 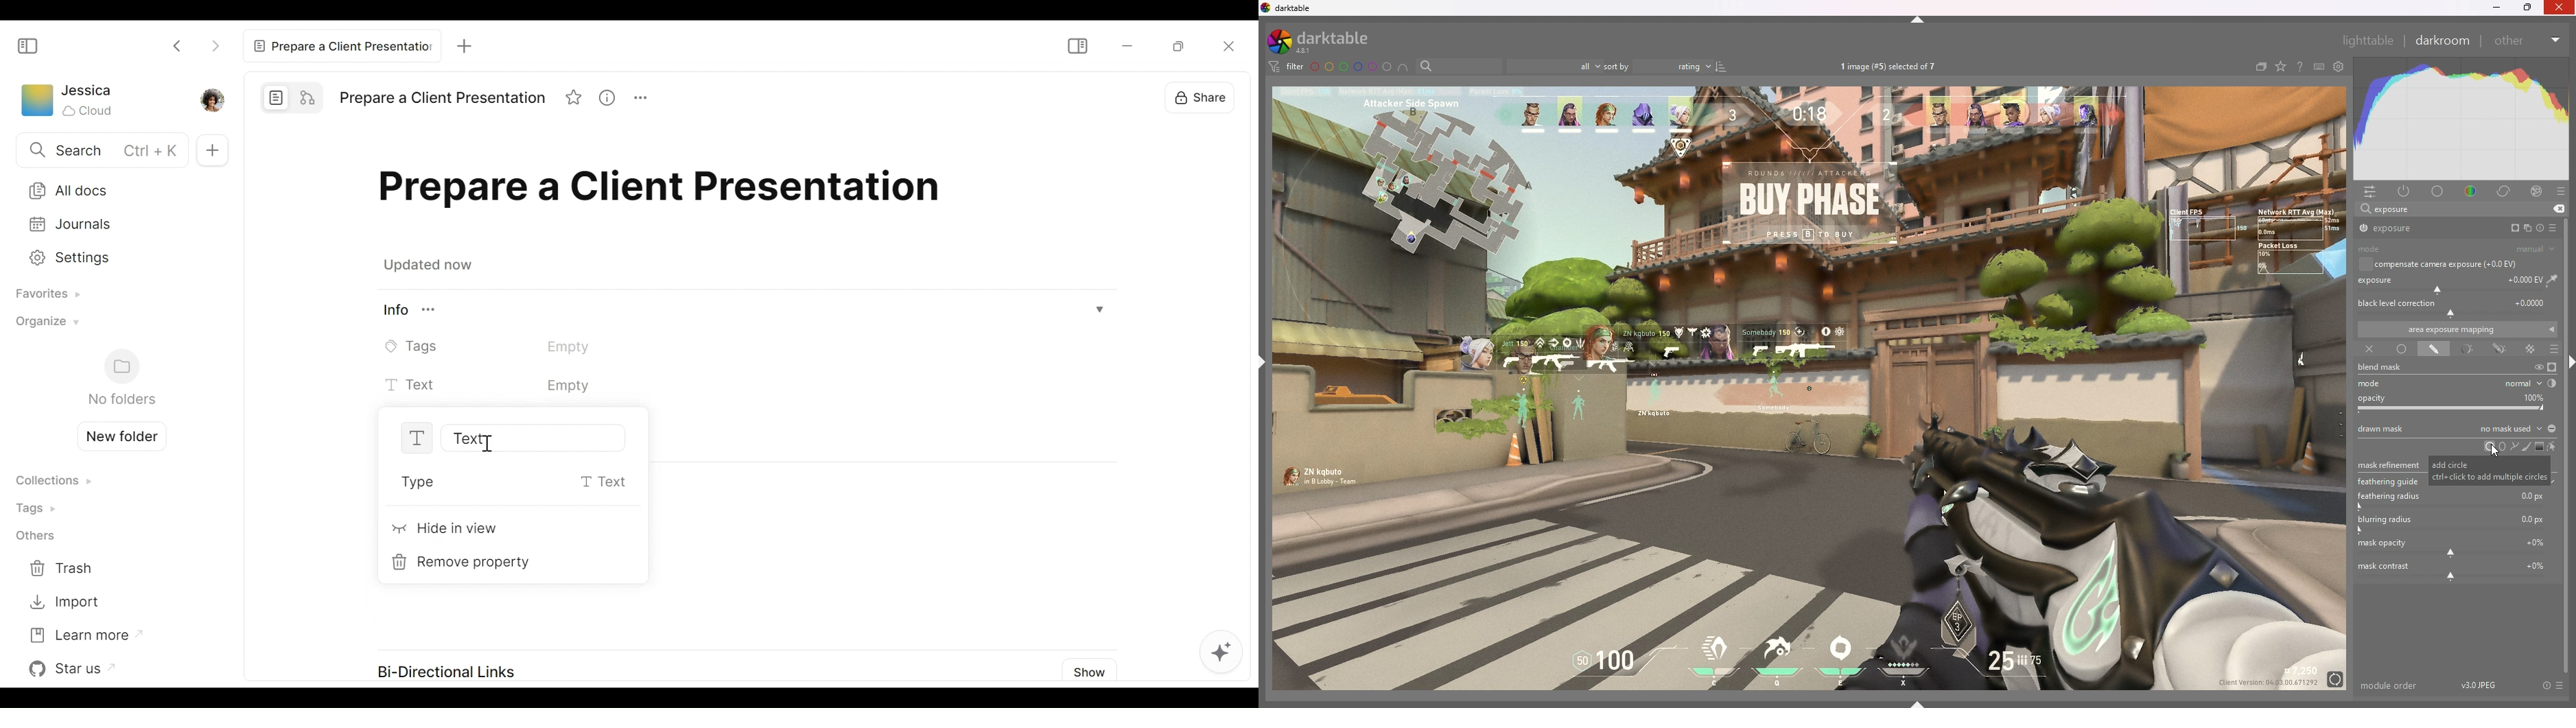 I want to click on presets, so click(x=2560, y=192).